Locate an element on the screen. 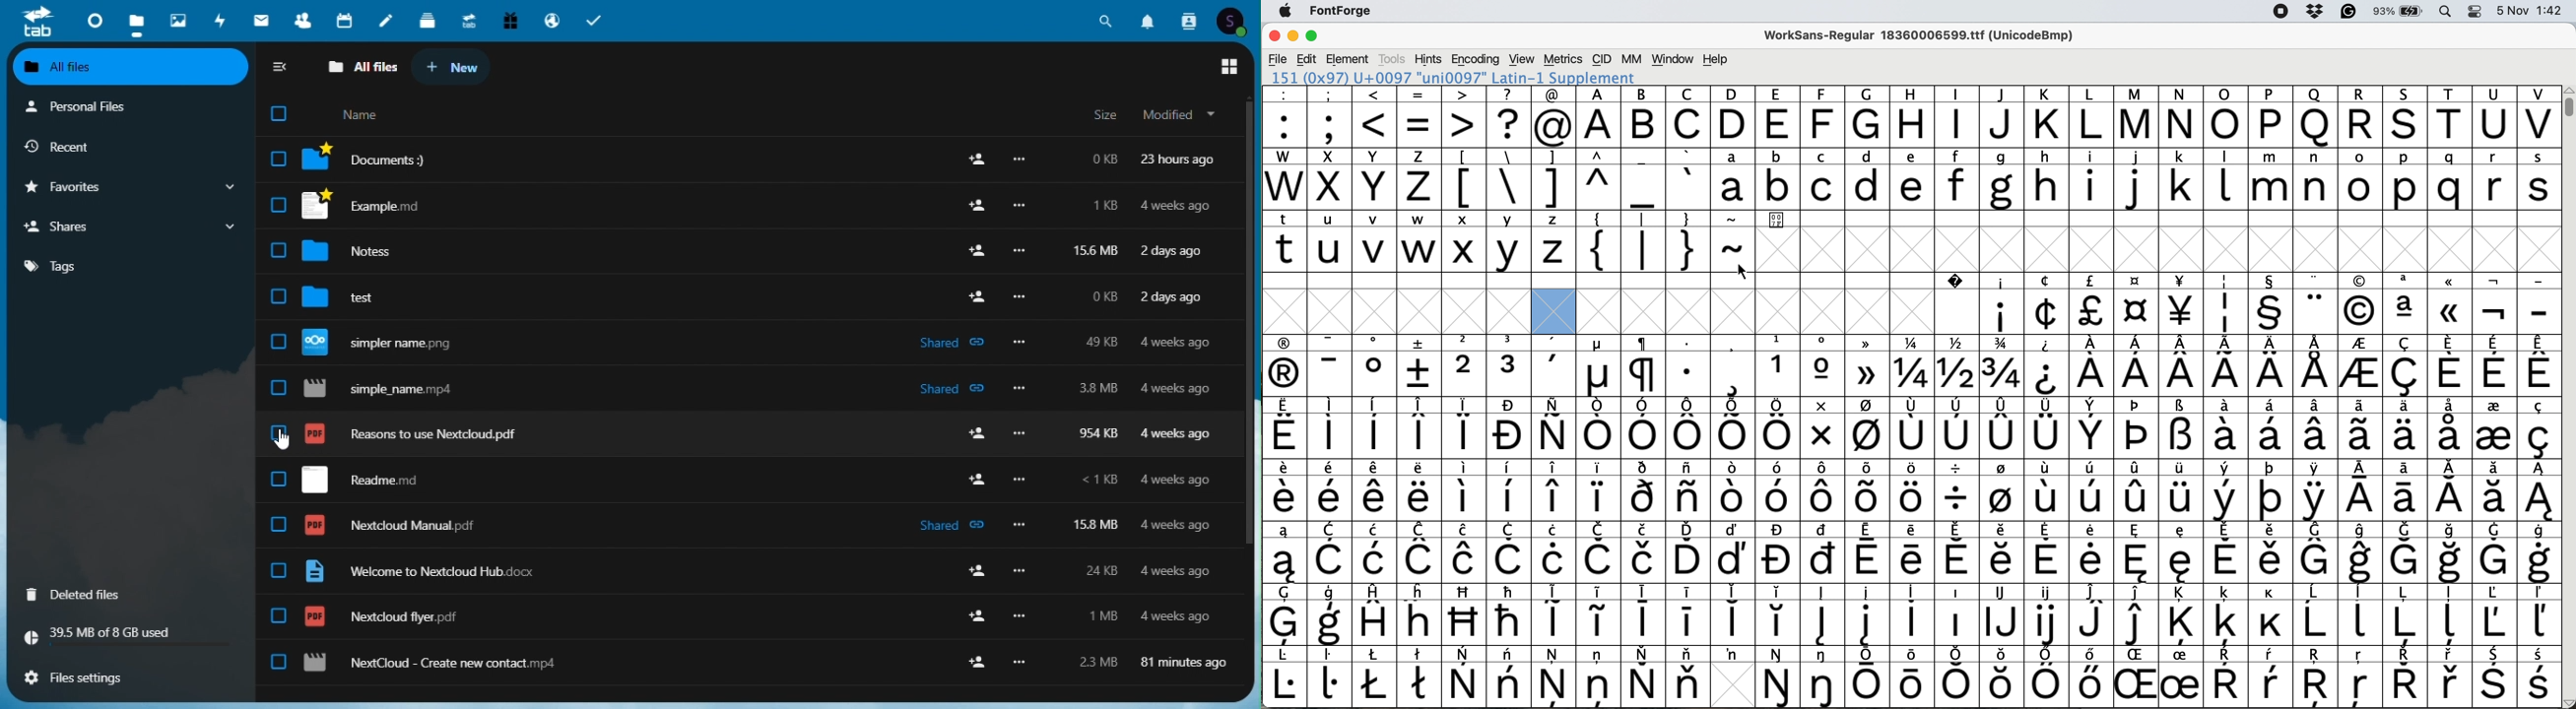 The image size is (2576, 728). spotlight search is located at coordinates (2450, 11).